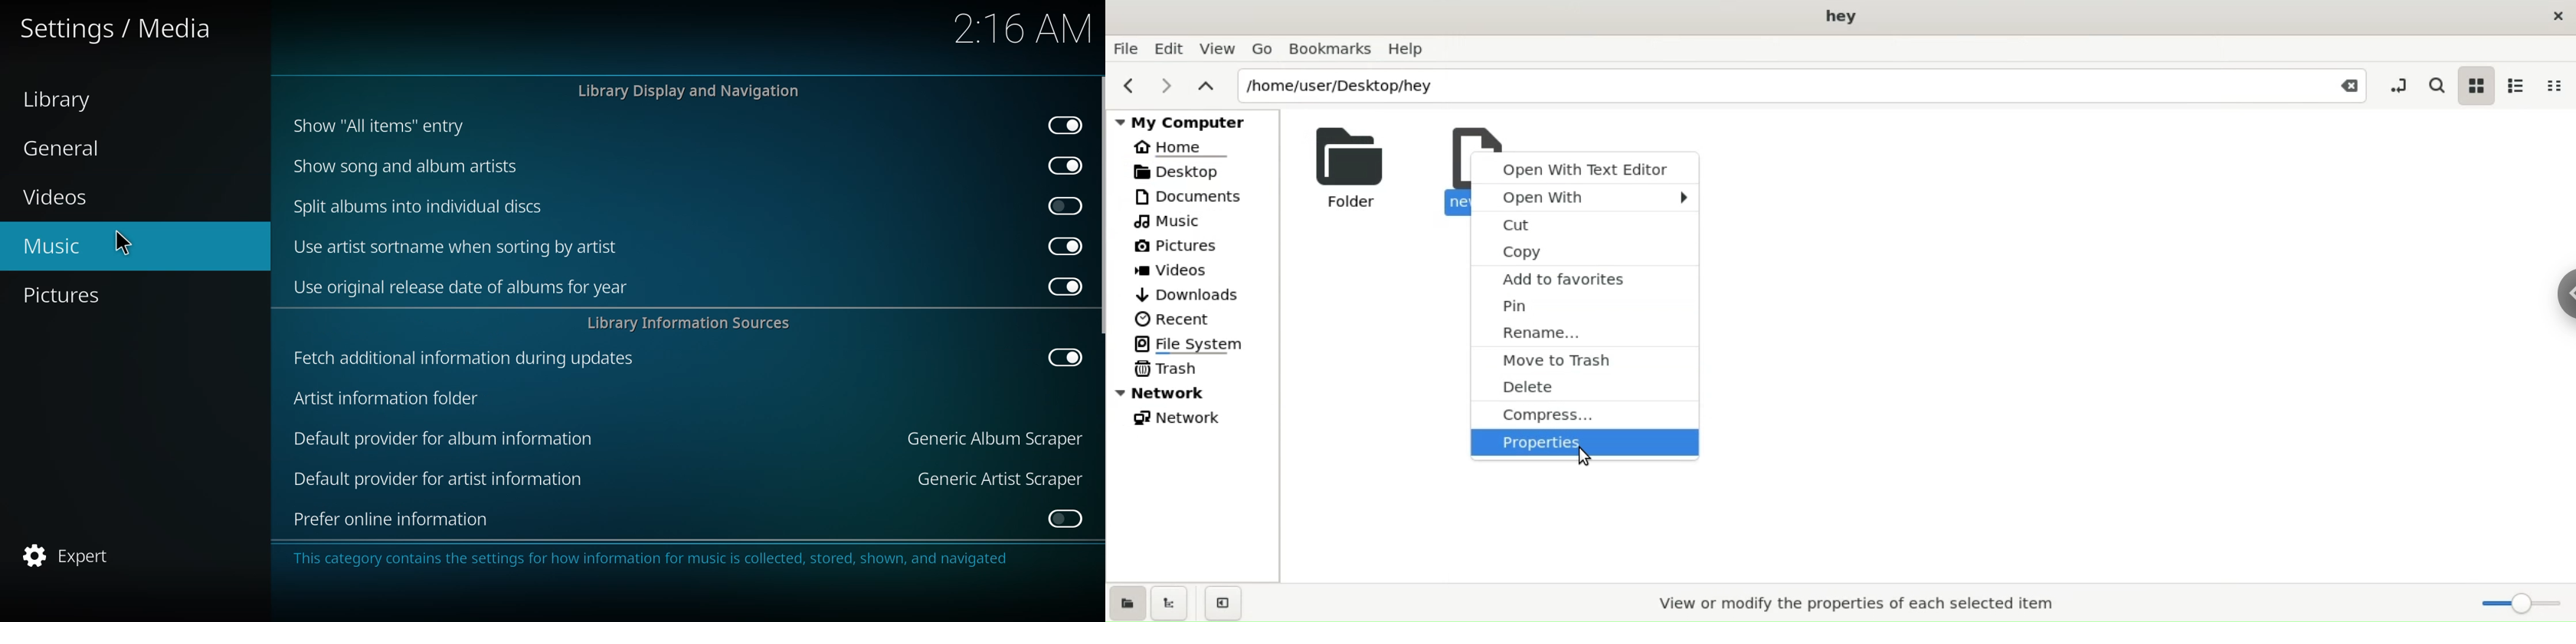 The width and height of the screenshot is (2576, 644). Describe the element at coordinates (1587, 277) in the screenshot. I see `add to favourites` at that location.